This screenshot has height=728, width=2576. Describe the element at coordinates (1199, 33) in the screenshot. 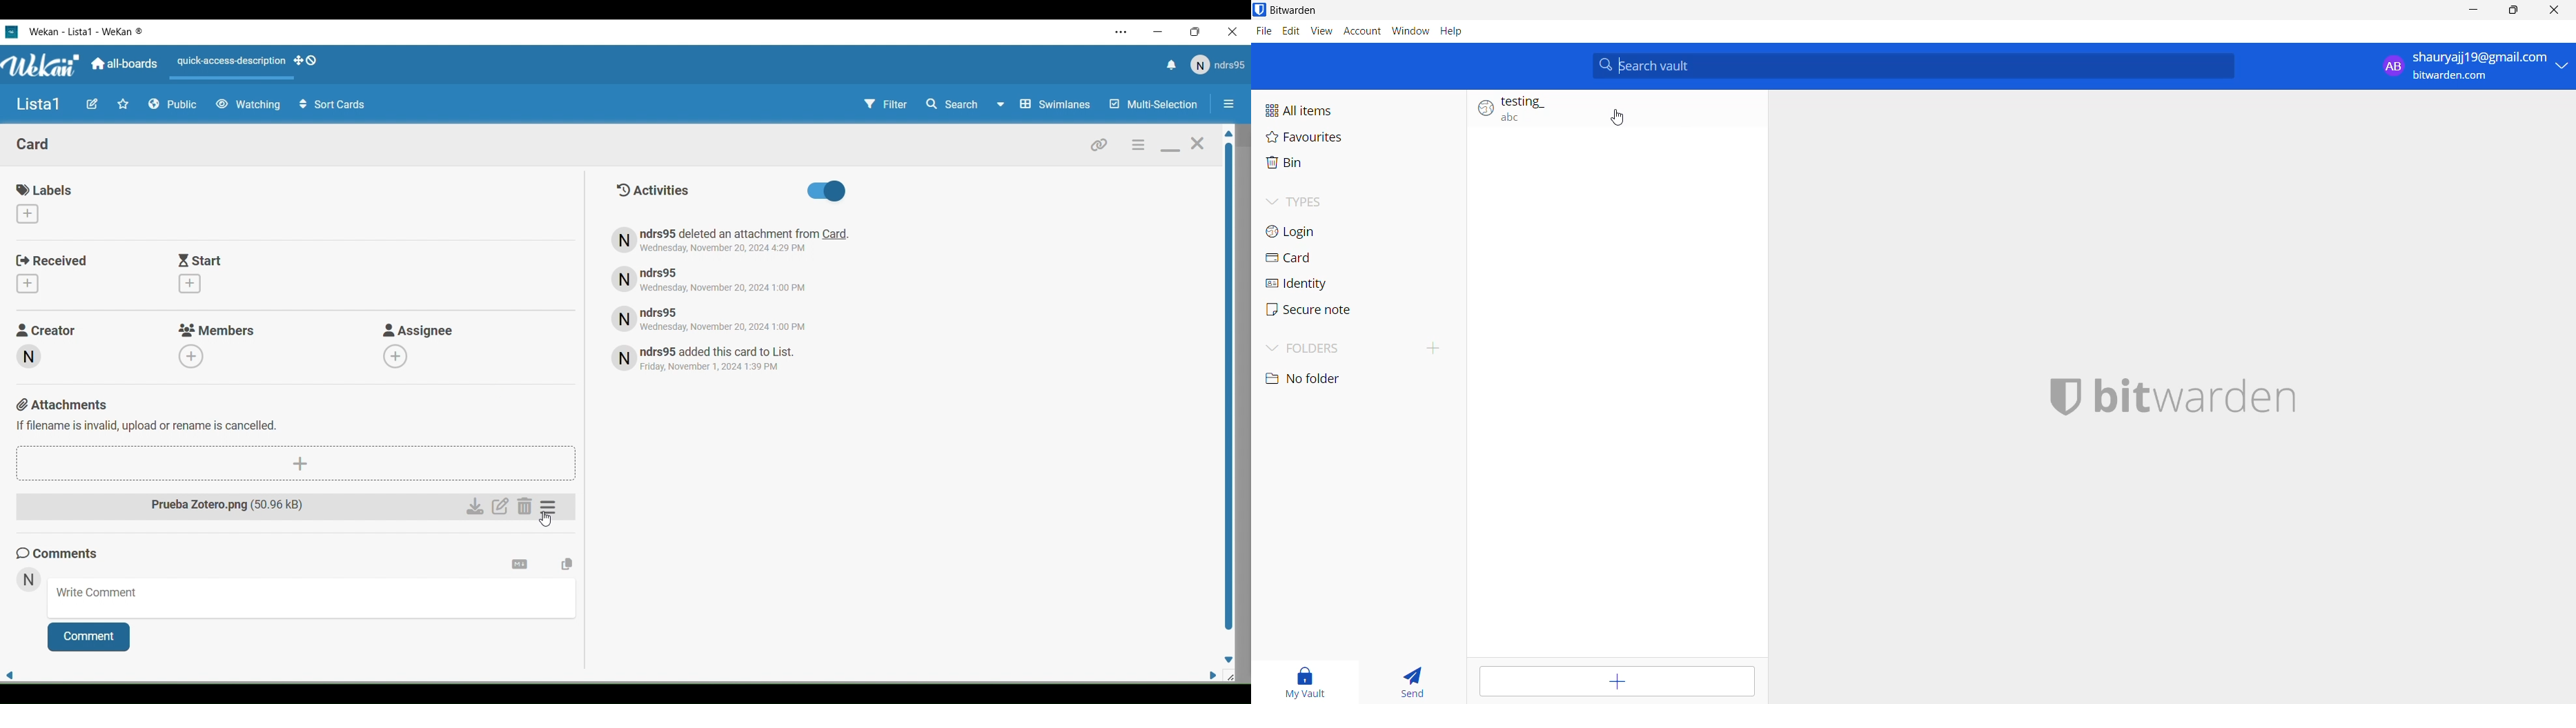

I see `Maximize` at that location.